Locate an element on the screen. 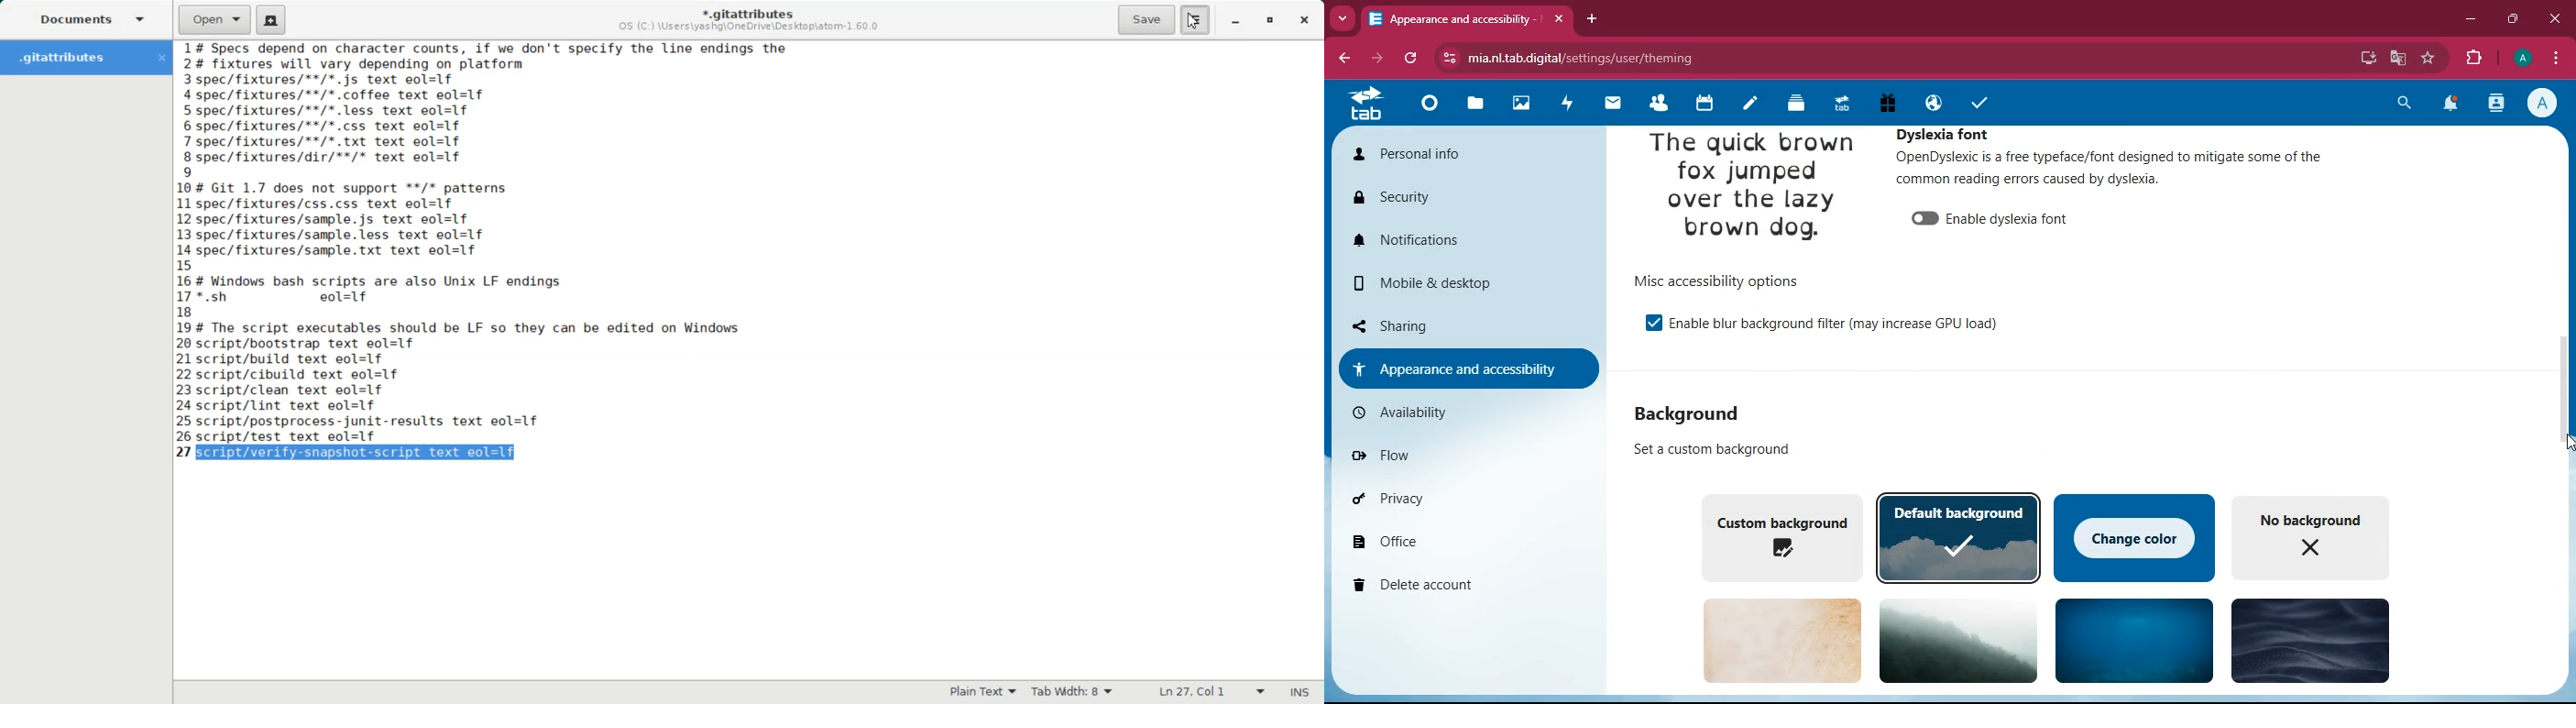 This screenshot has width=2576, height=728. minimize is located at coordinates (2472, 19).